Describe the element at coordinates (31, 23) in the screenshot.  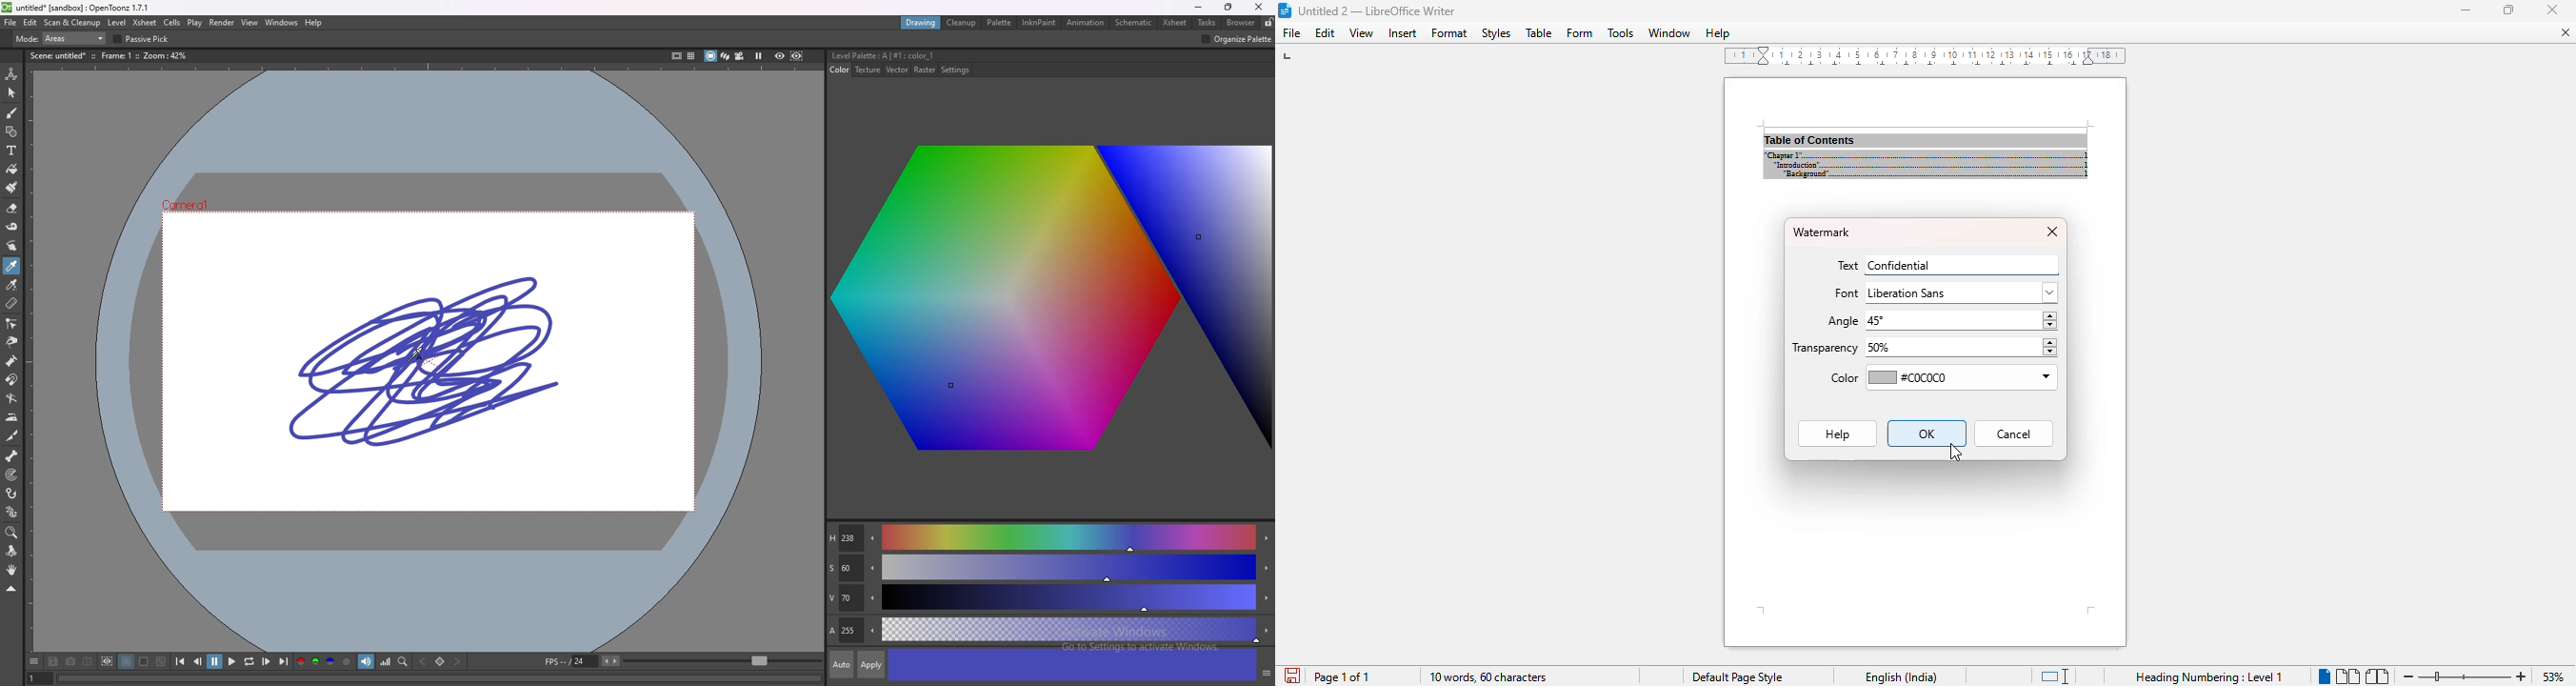
I see `edit` at that location.